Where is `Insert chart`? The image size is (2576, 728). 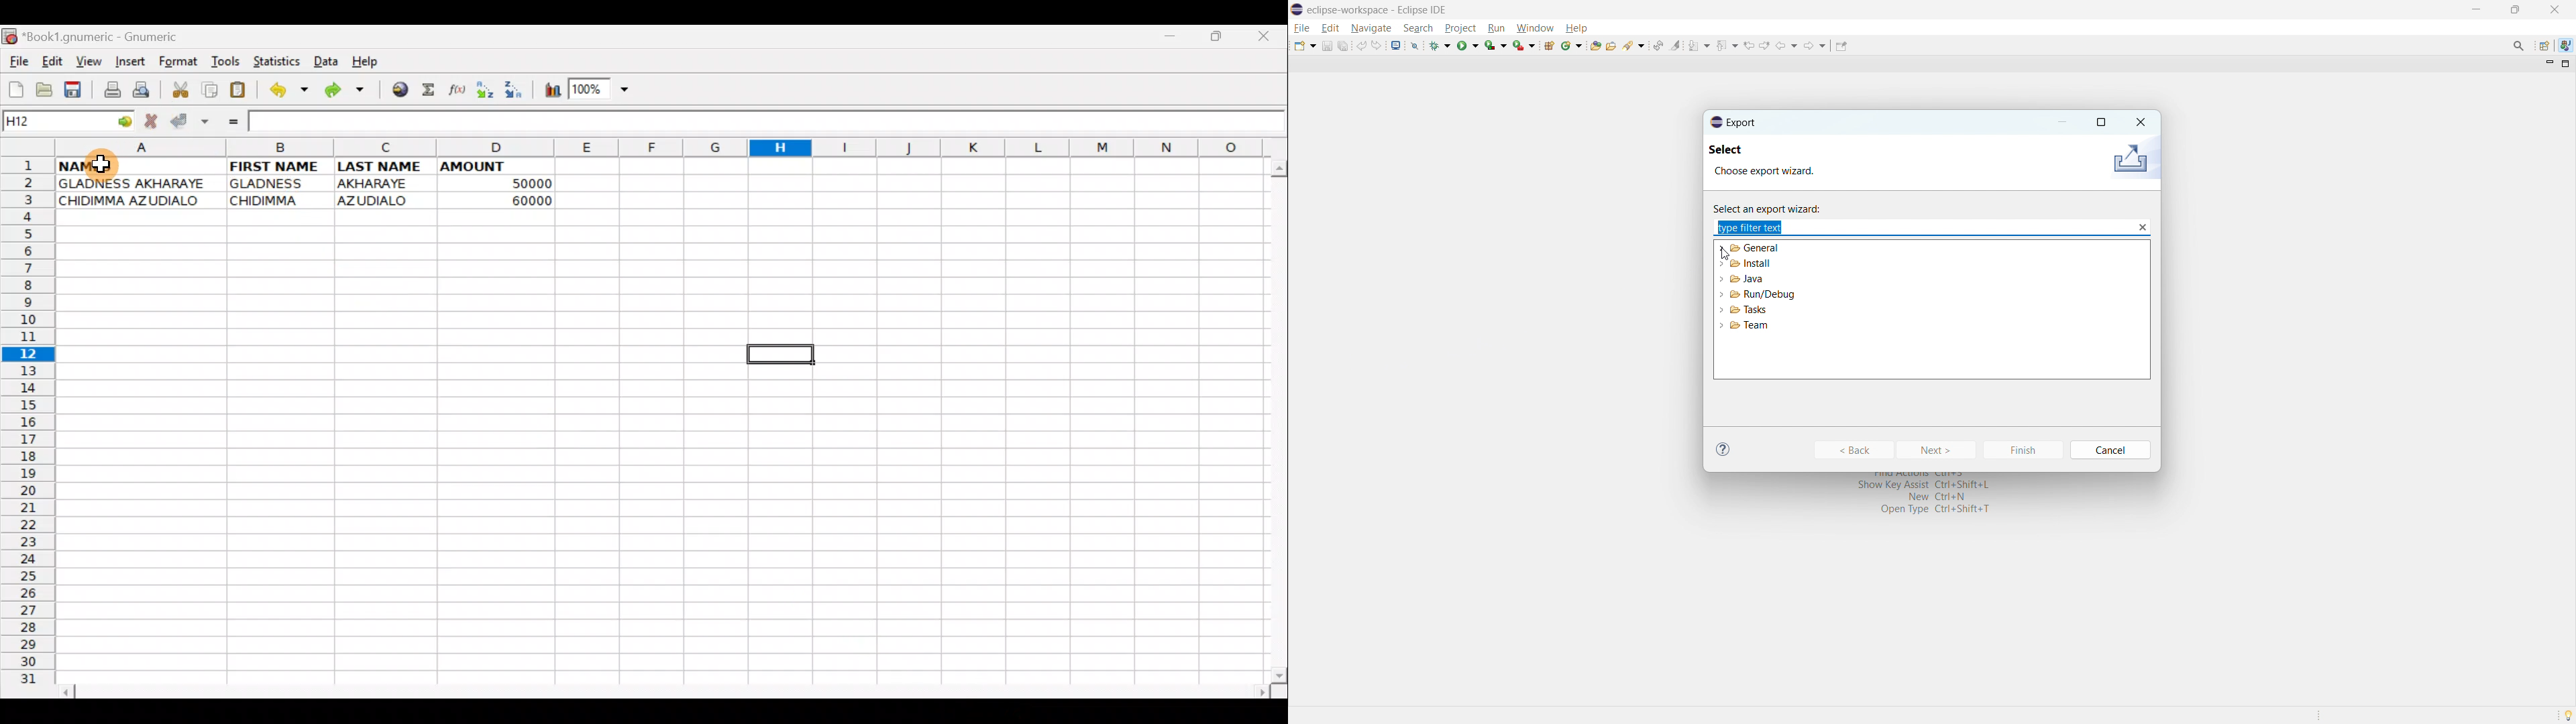
Insert chart is located at coordinates (552, 90).